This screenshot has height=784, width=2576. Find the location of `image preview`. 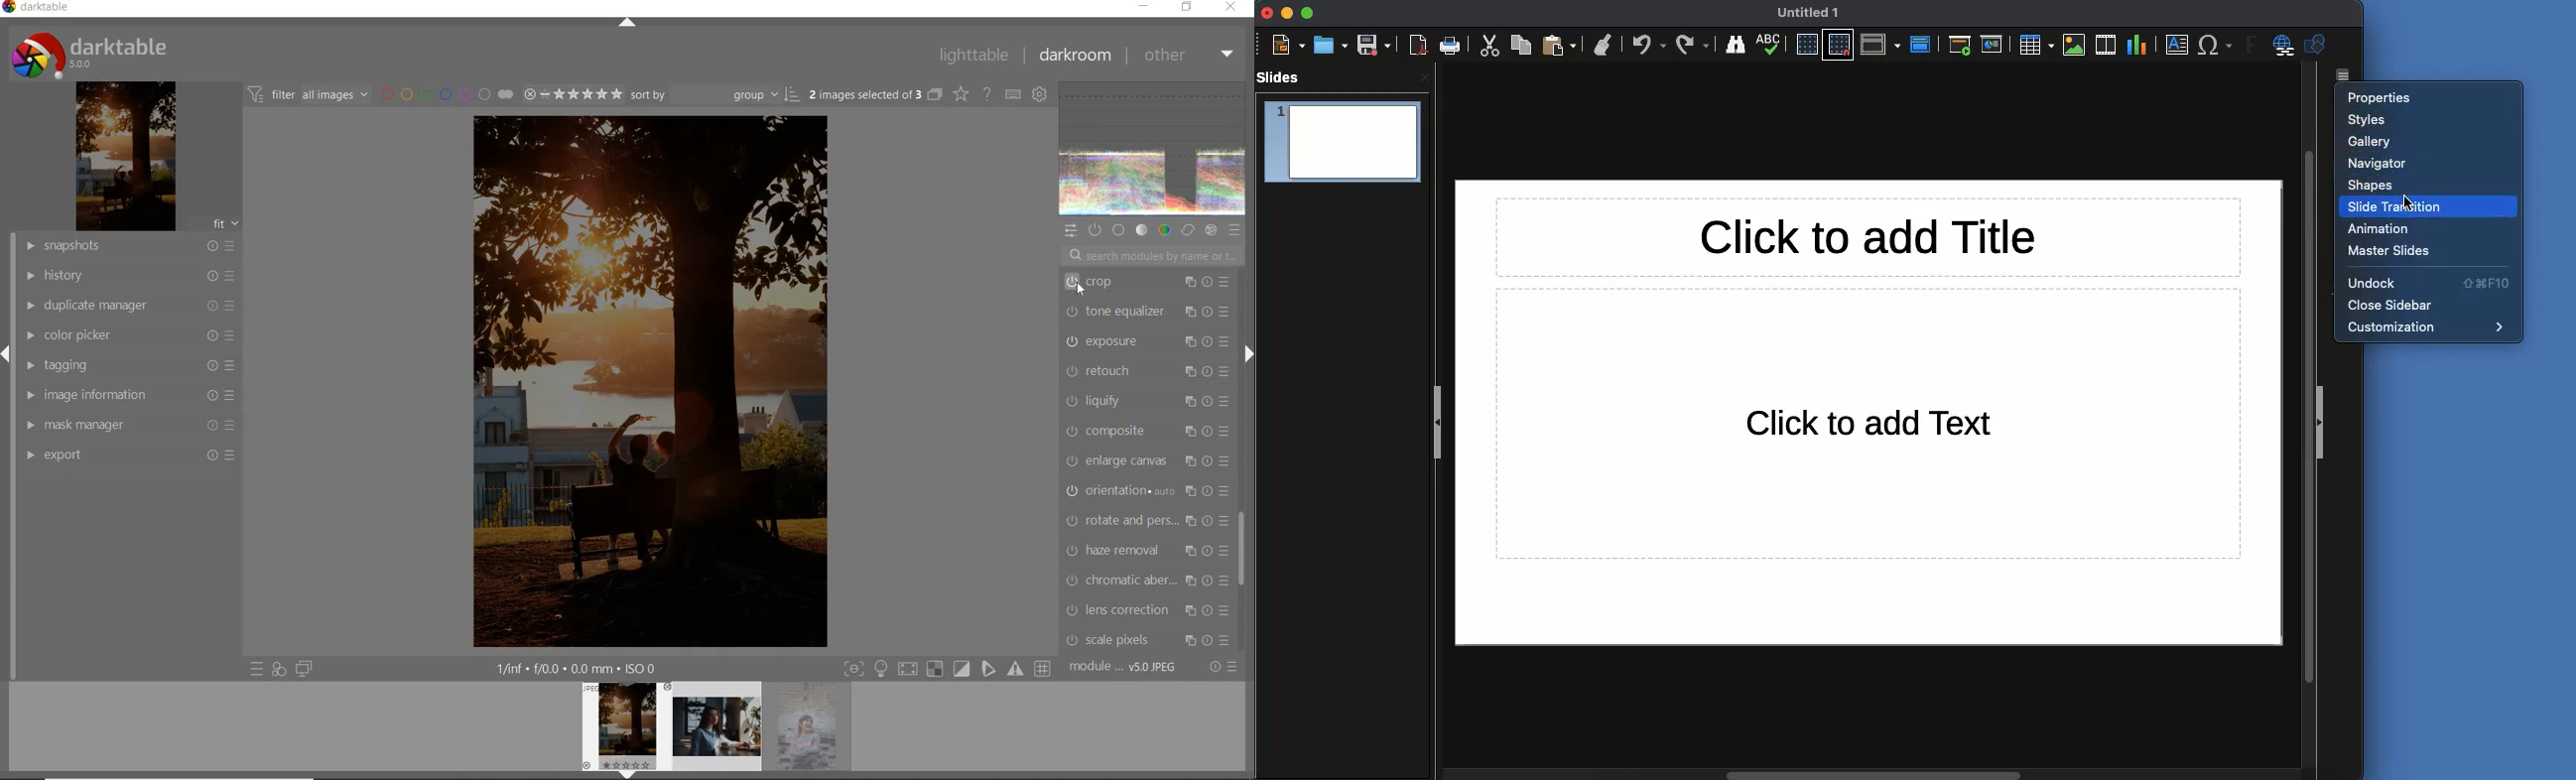

image preview is located at coordinates (622, 724).